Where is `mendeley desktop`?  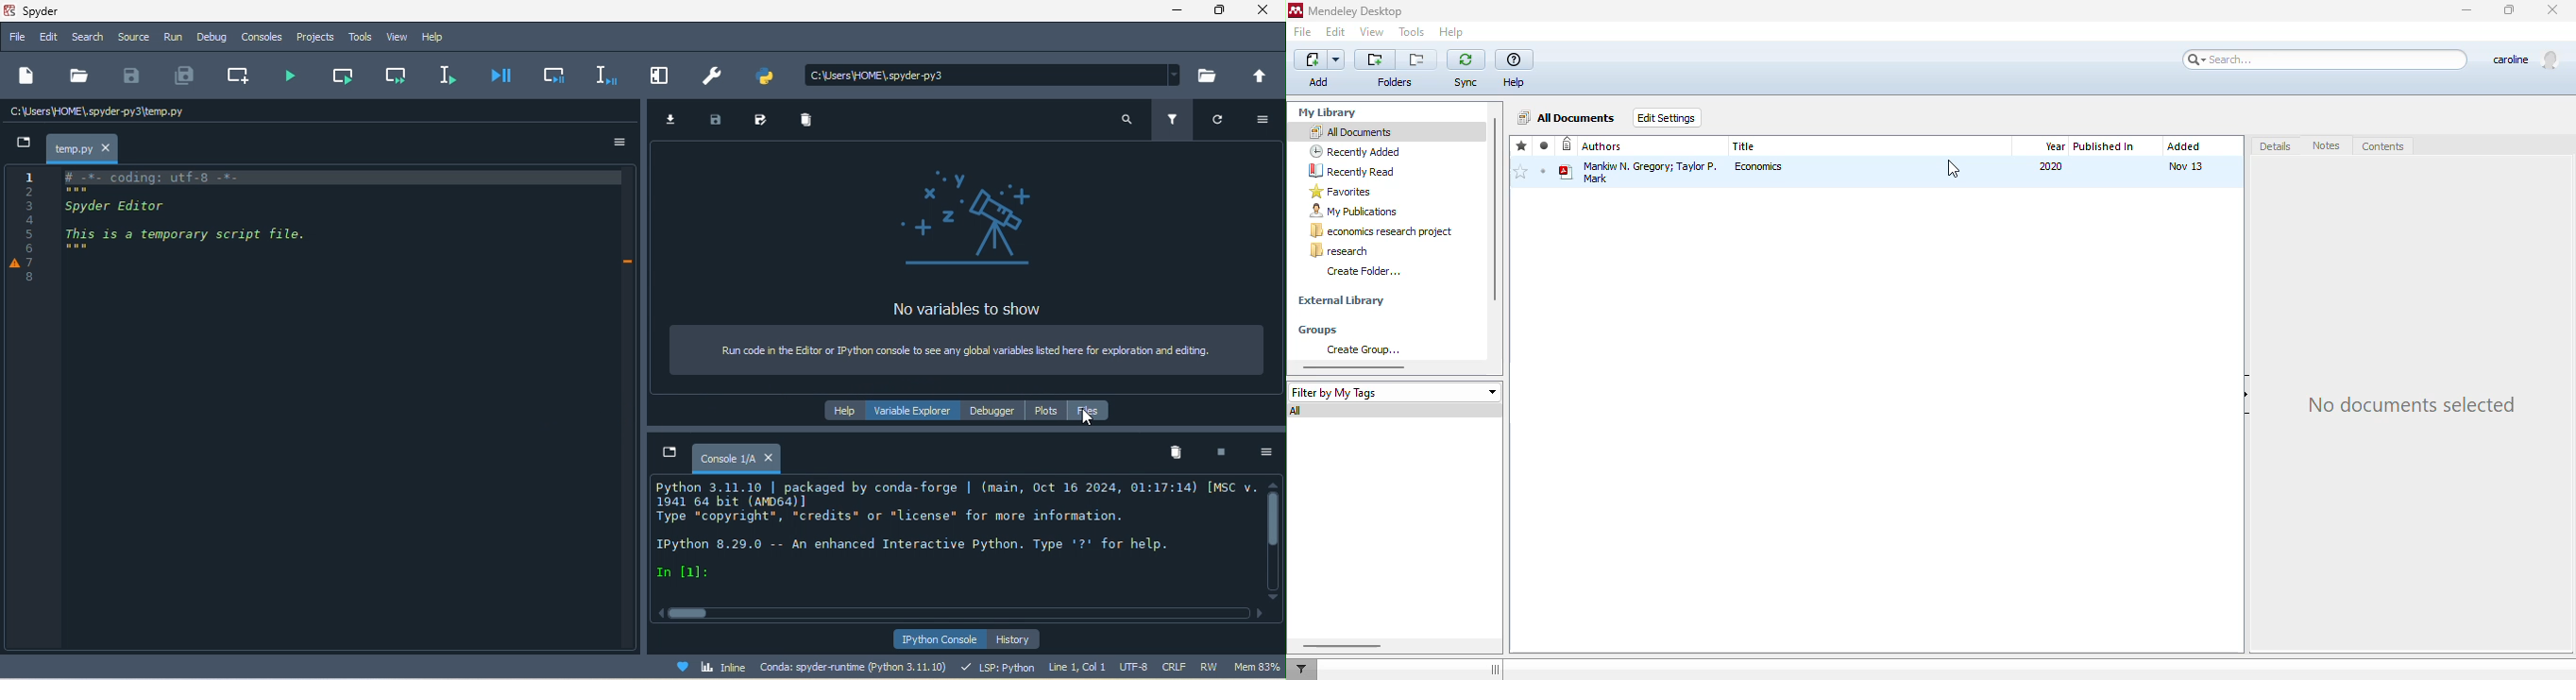
mendeley desktop is located at coordinates (1357, 12).